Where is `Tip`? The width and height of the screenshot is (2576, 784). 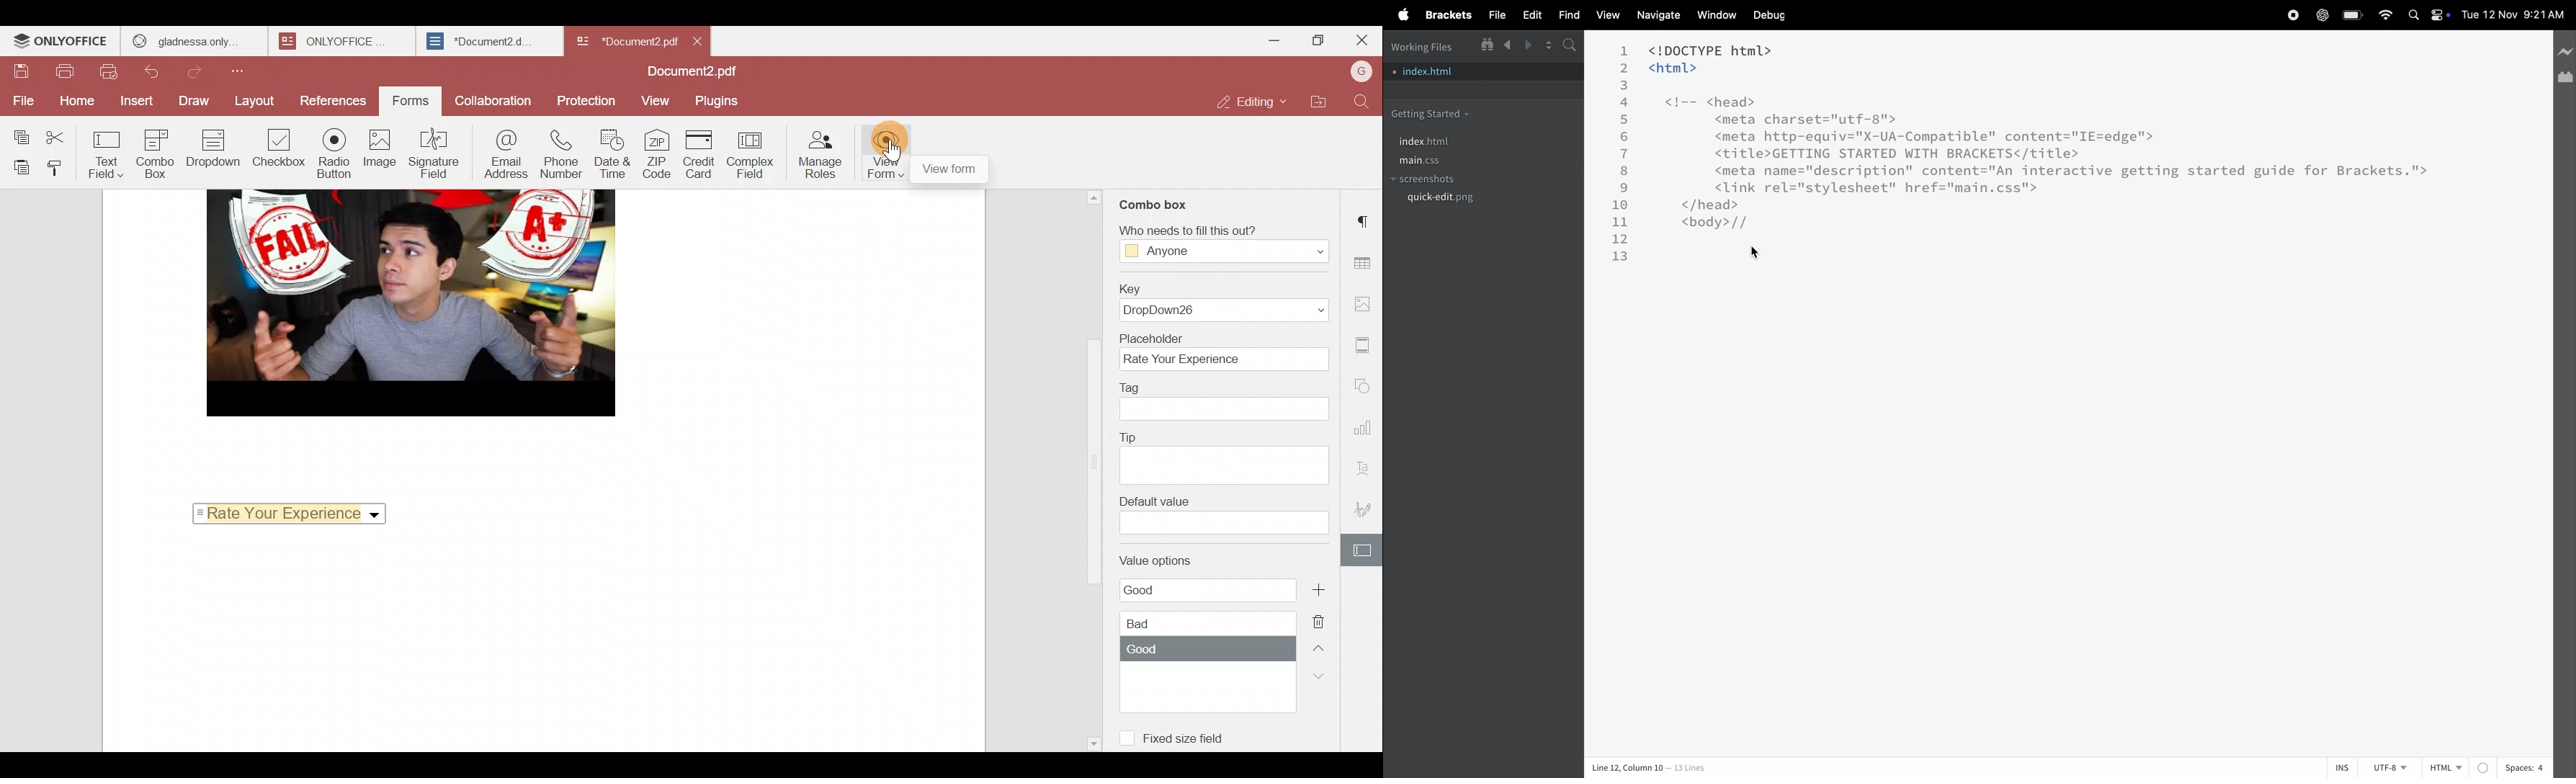 Tip is located at coordinates (1225, 455).